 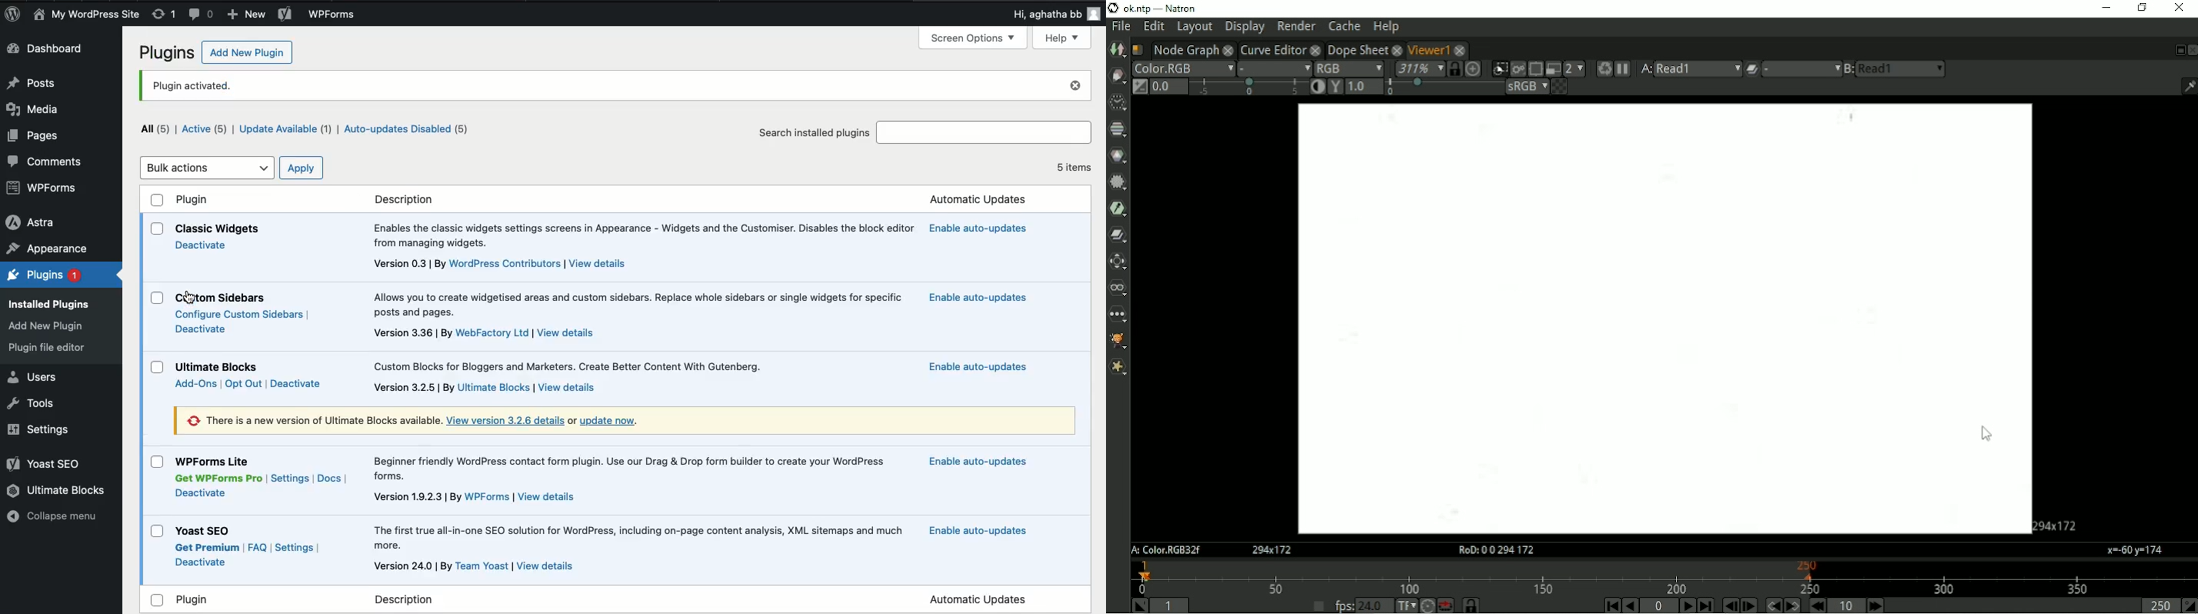 I want to click on description, so click(x=638, y=536).